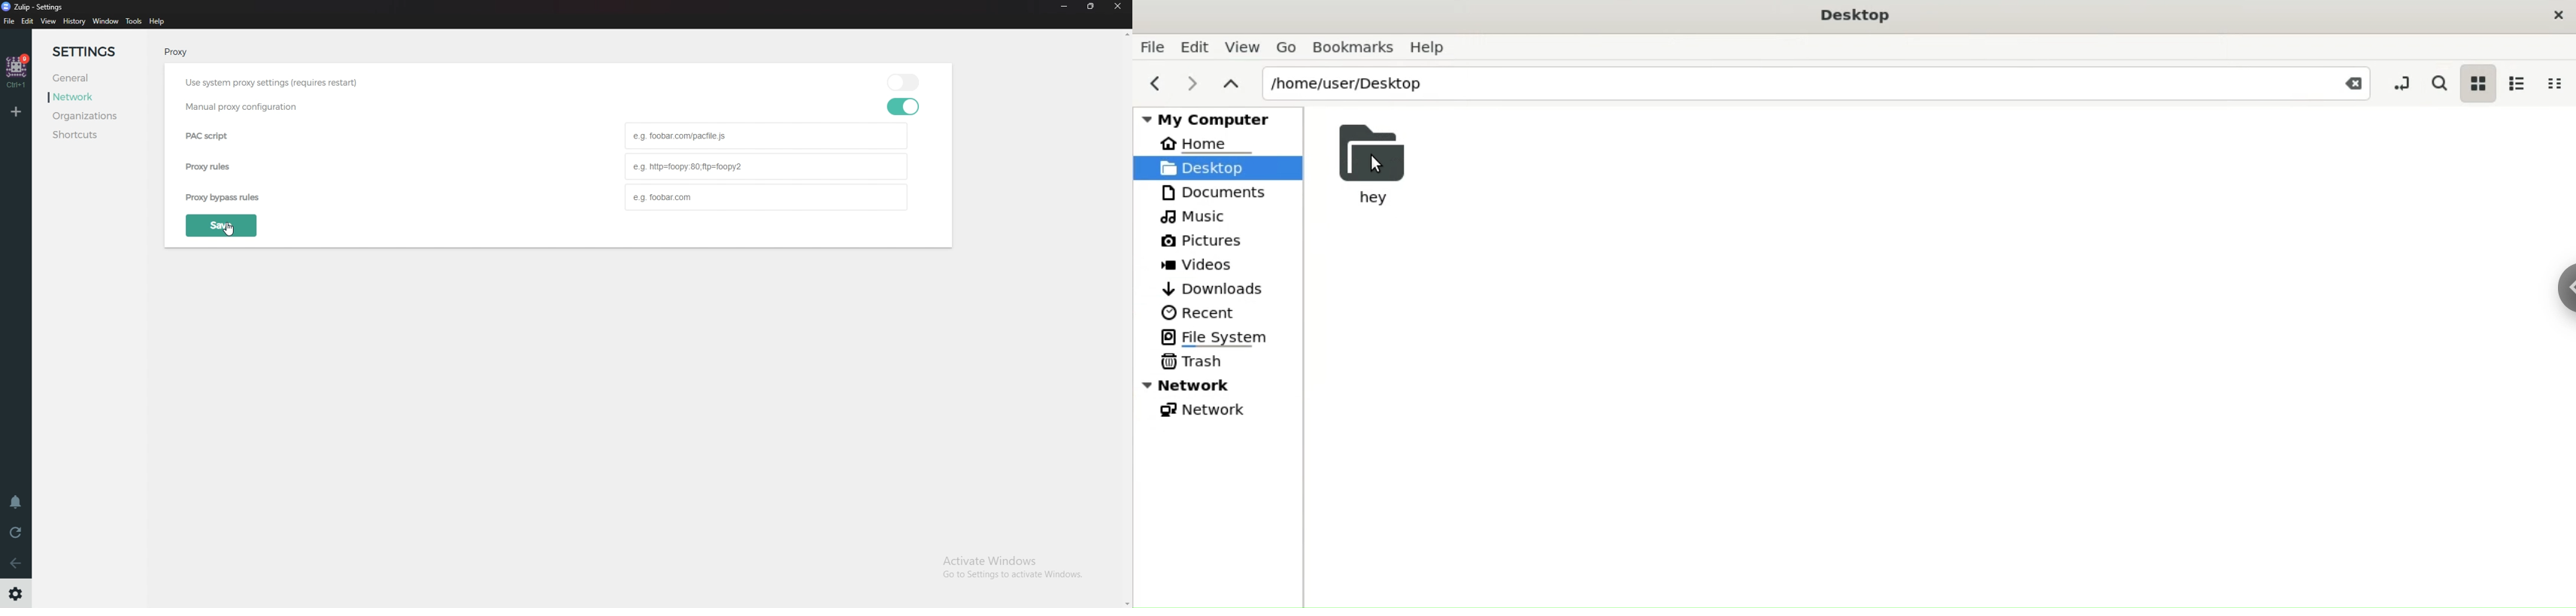 This screenshot has width=2576, height=616. What do you see at coordinates (907, 81) in the screenshot?
I see `toggle` at bounding box center [907, 81].